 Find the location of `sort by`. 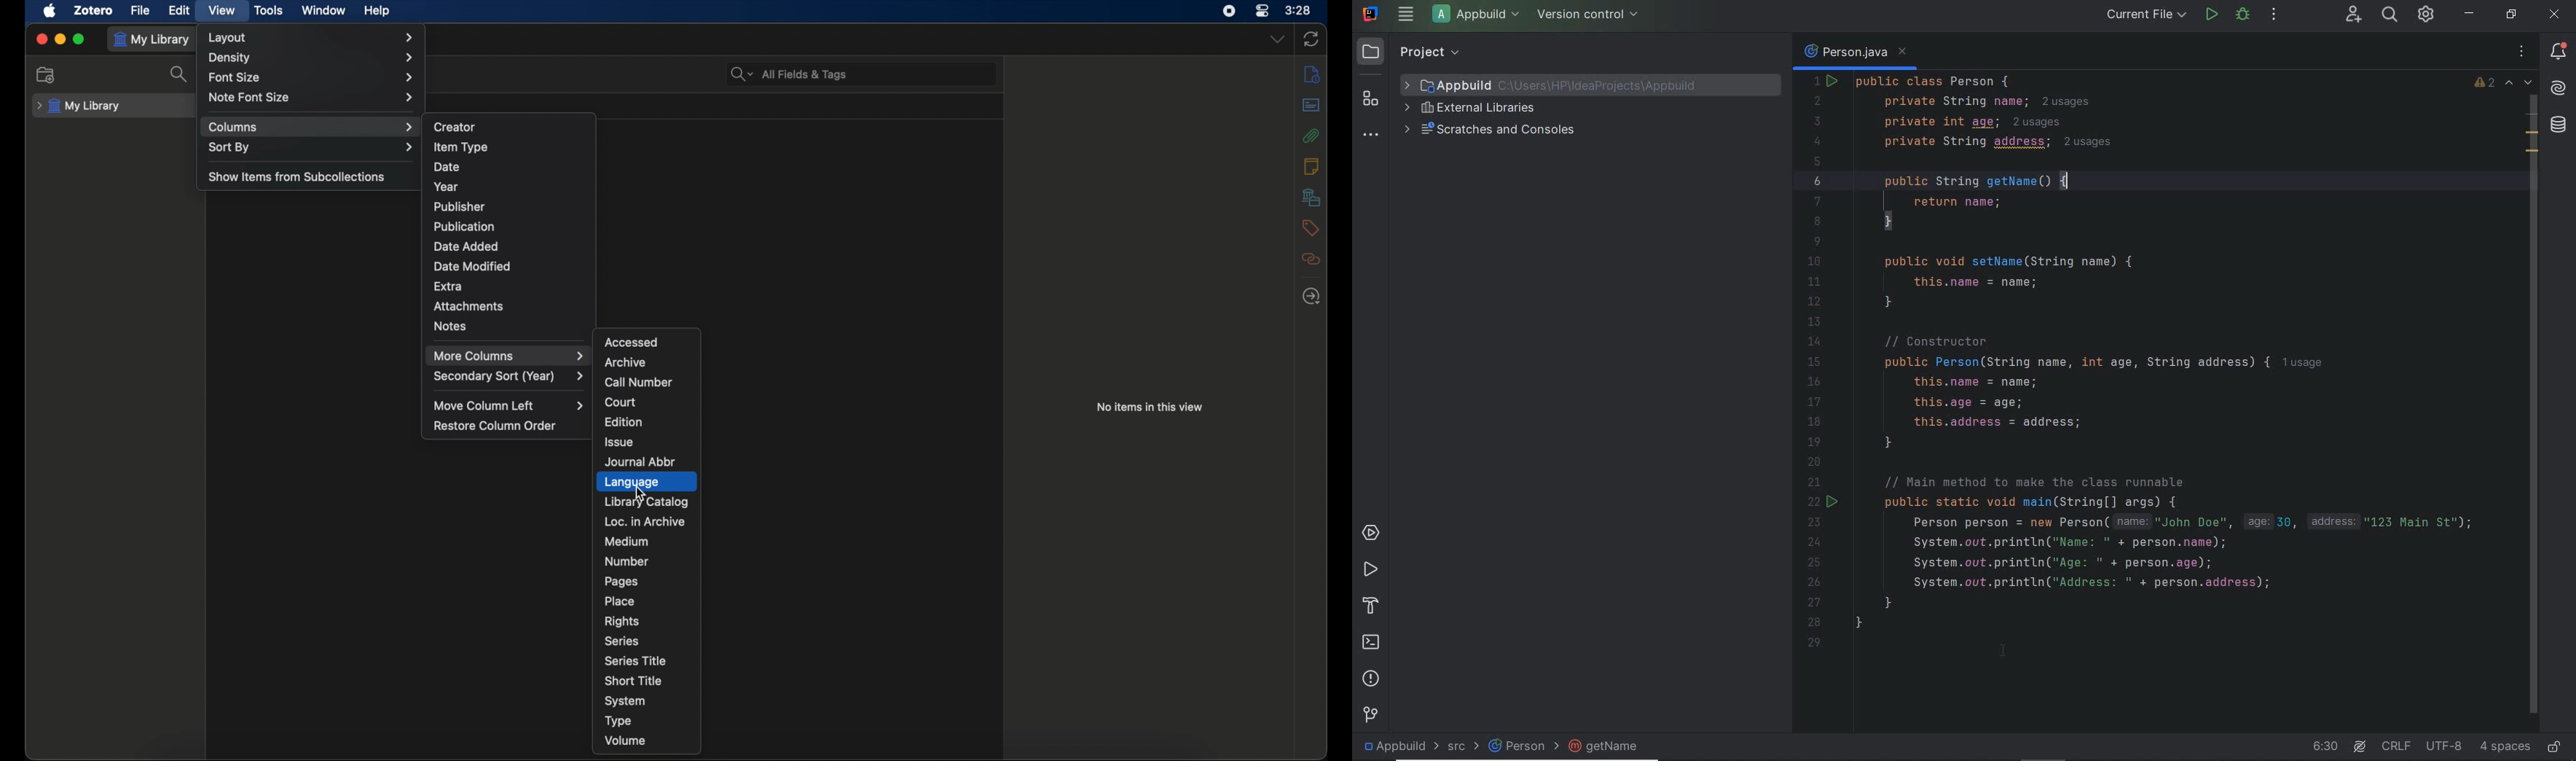

sort by is located at coordinates (311, 148).